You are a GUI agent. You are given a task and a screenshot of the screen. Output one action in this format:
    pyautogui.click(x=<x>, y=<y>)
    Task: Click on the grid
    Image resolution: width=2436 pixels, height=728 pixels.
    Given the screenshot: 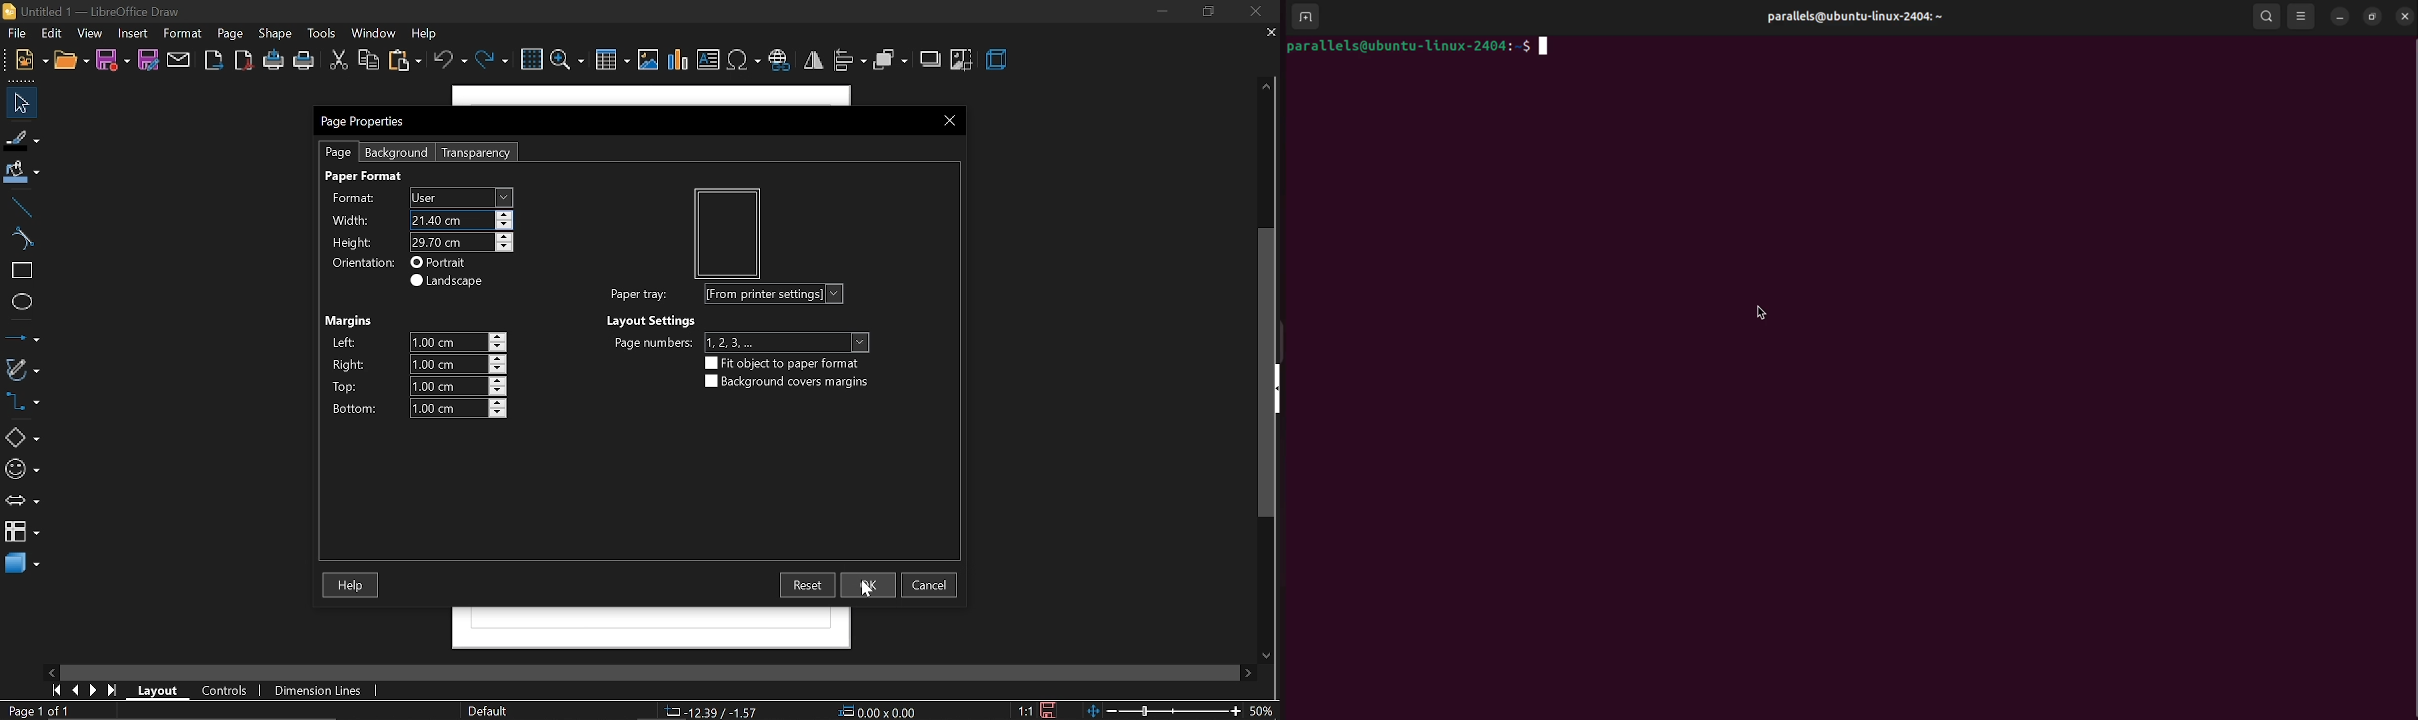 What is the action you would take?
    pyautogui.click(x=530, y=60)
    